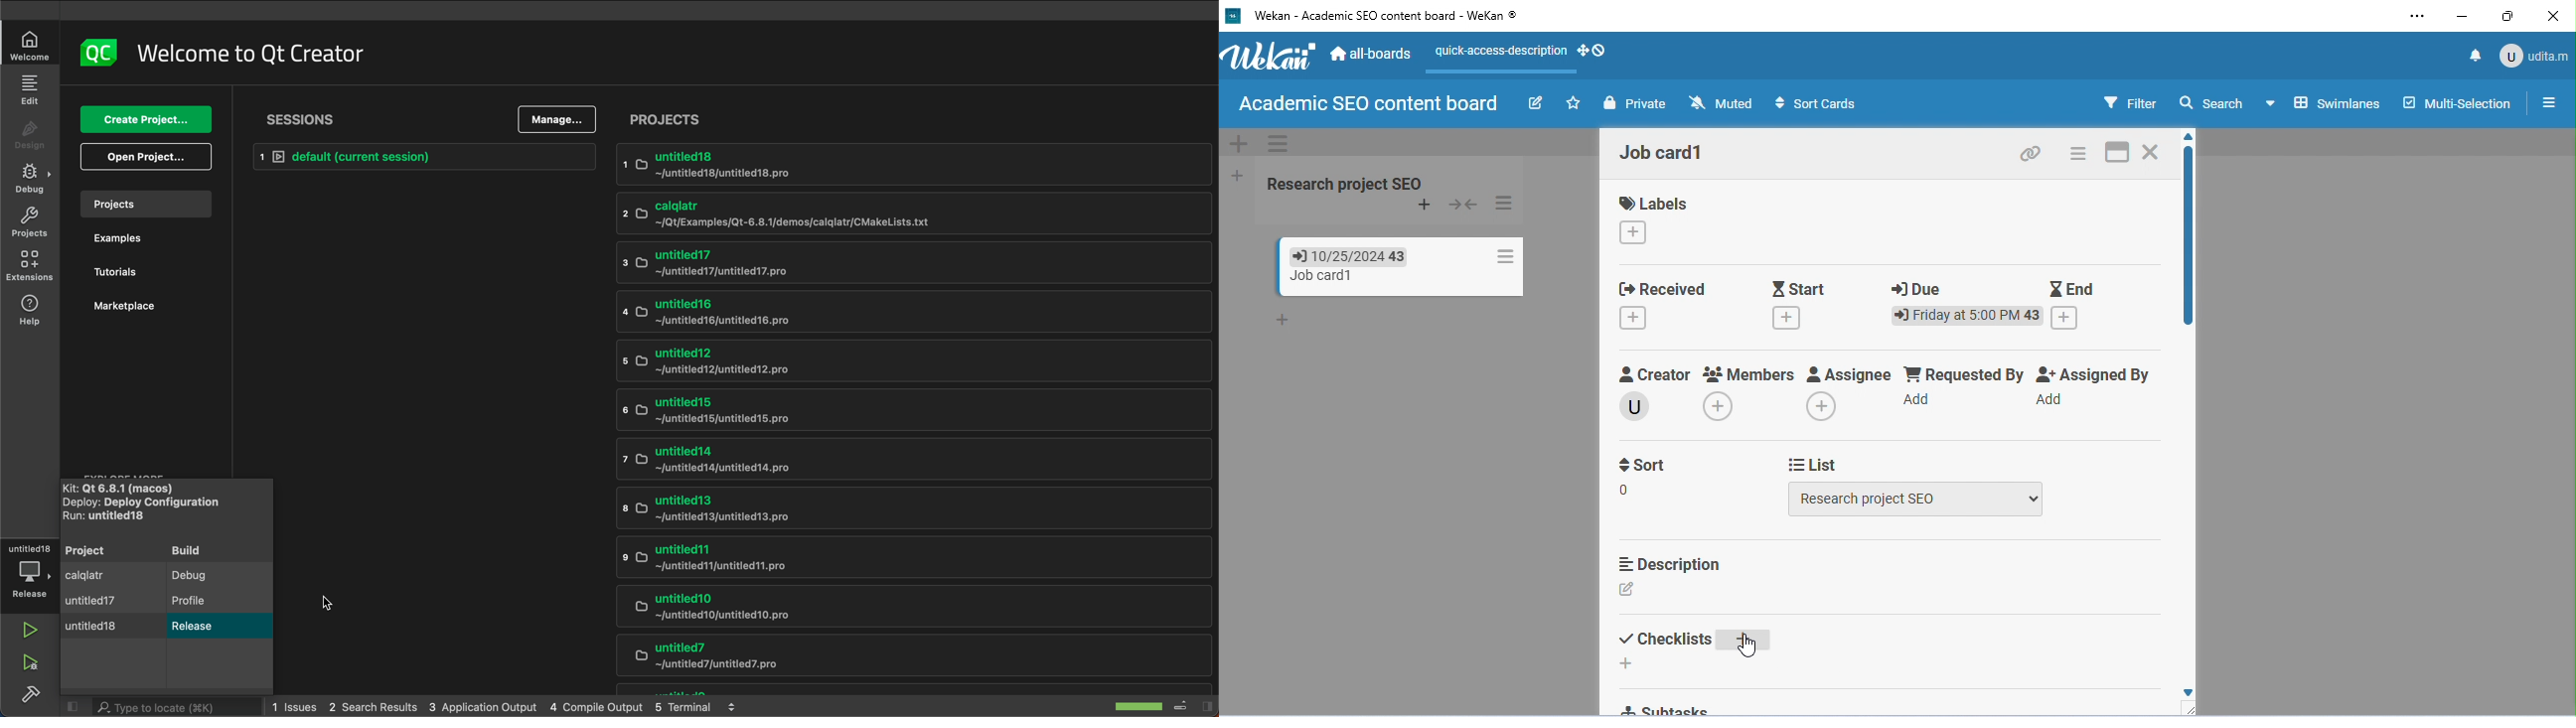 The width and height of the screenshot is (2576, 728). What do you see at coordinates (1465, 205) in the screenshot?
I see `collapse` at bounding box center [1465, 205].